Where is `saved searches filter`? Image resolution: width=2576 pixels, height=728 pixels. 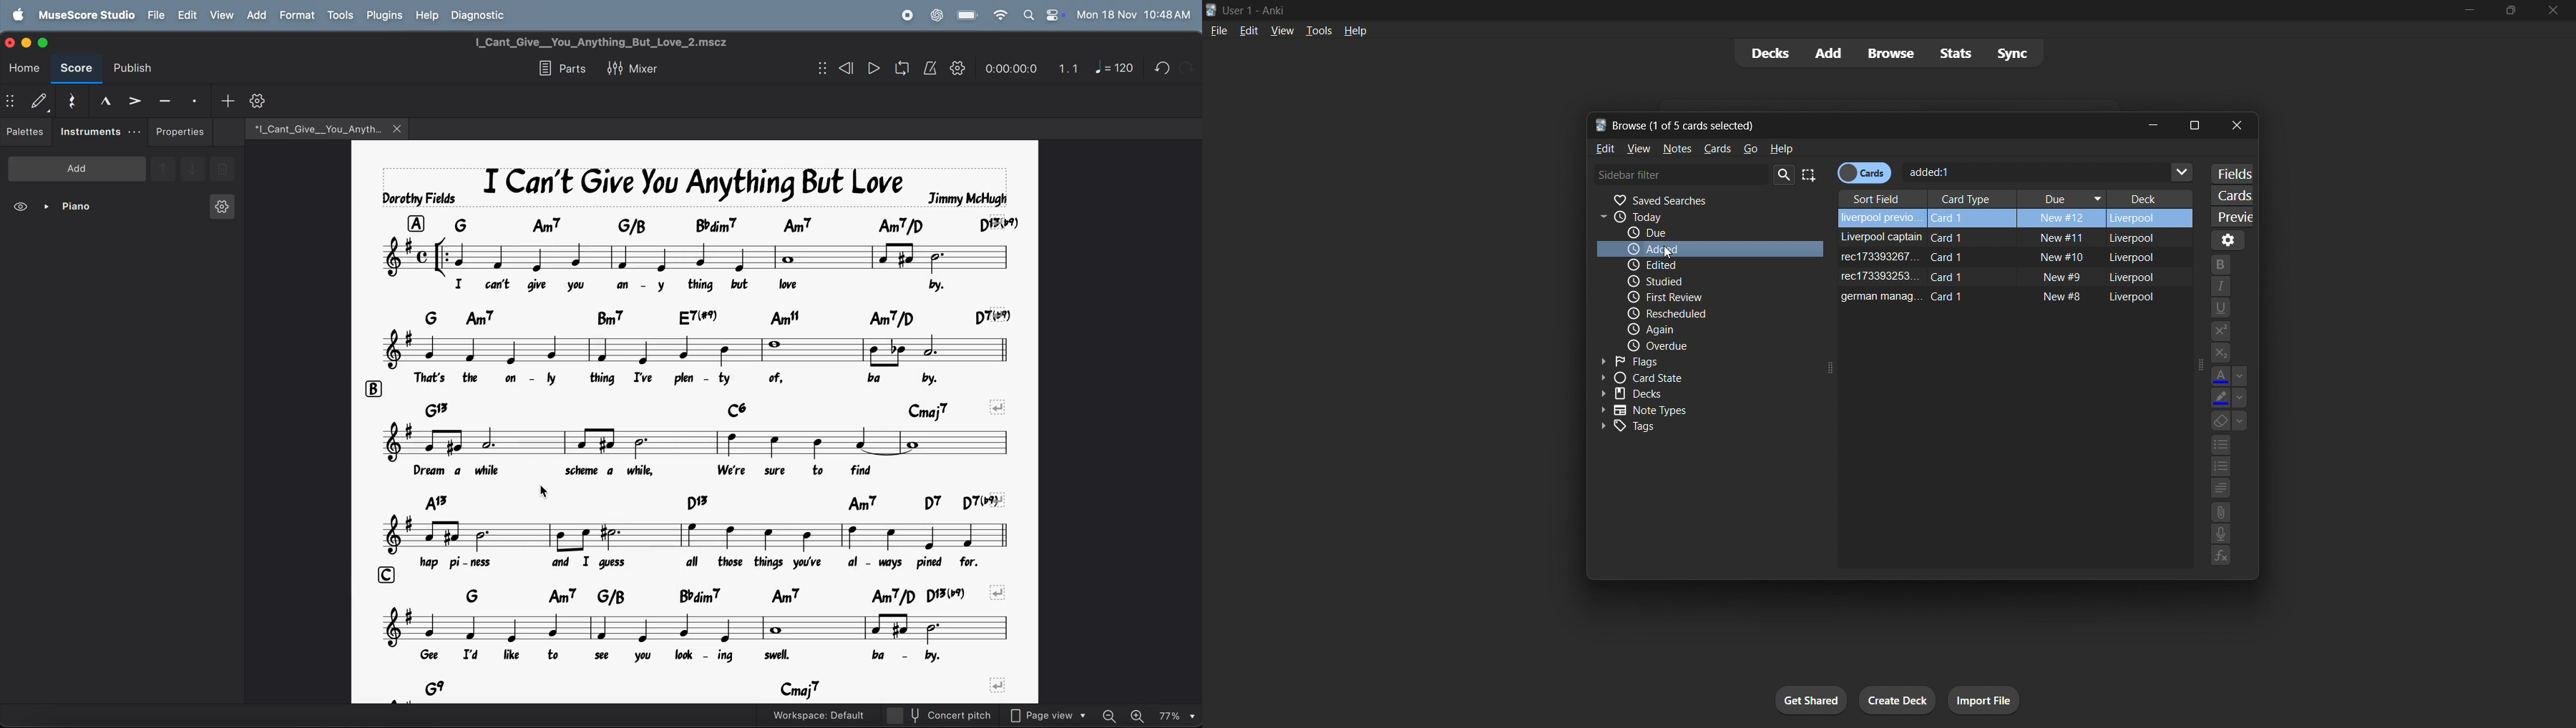
saved searches filter is located at coordinates (1693, 199).